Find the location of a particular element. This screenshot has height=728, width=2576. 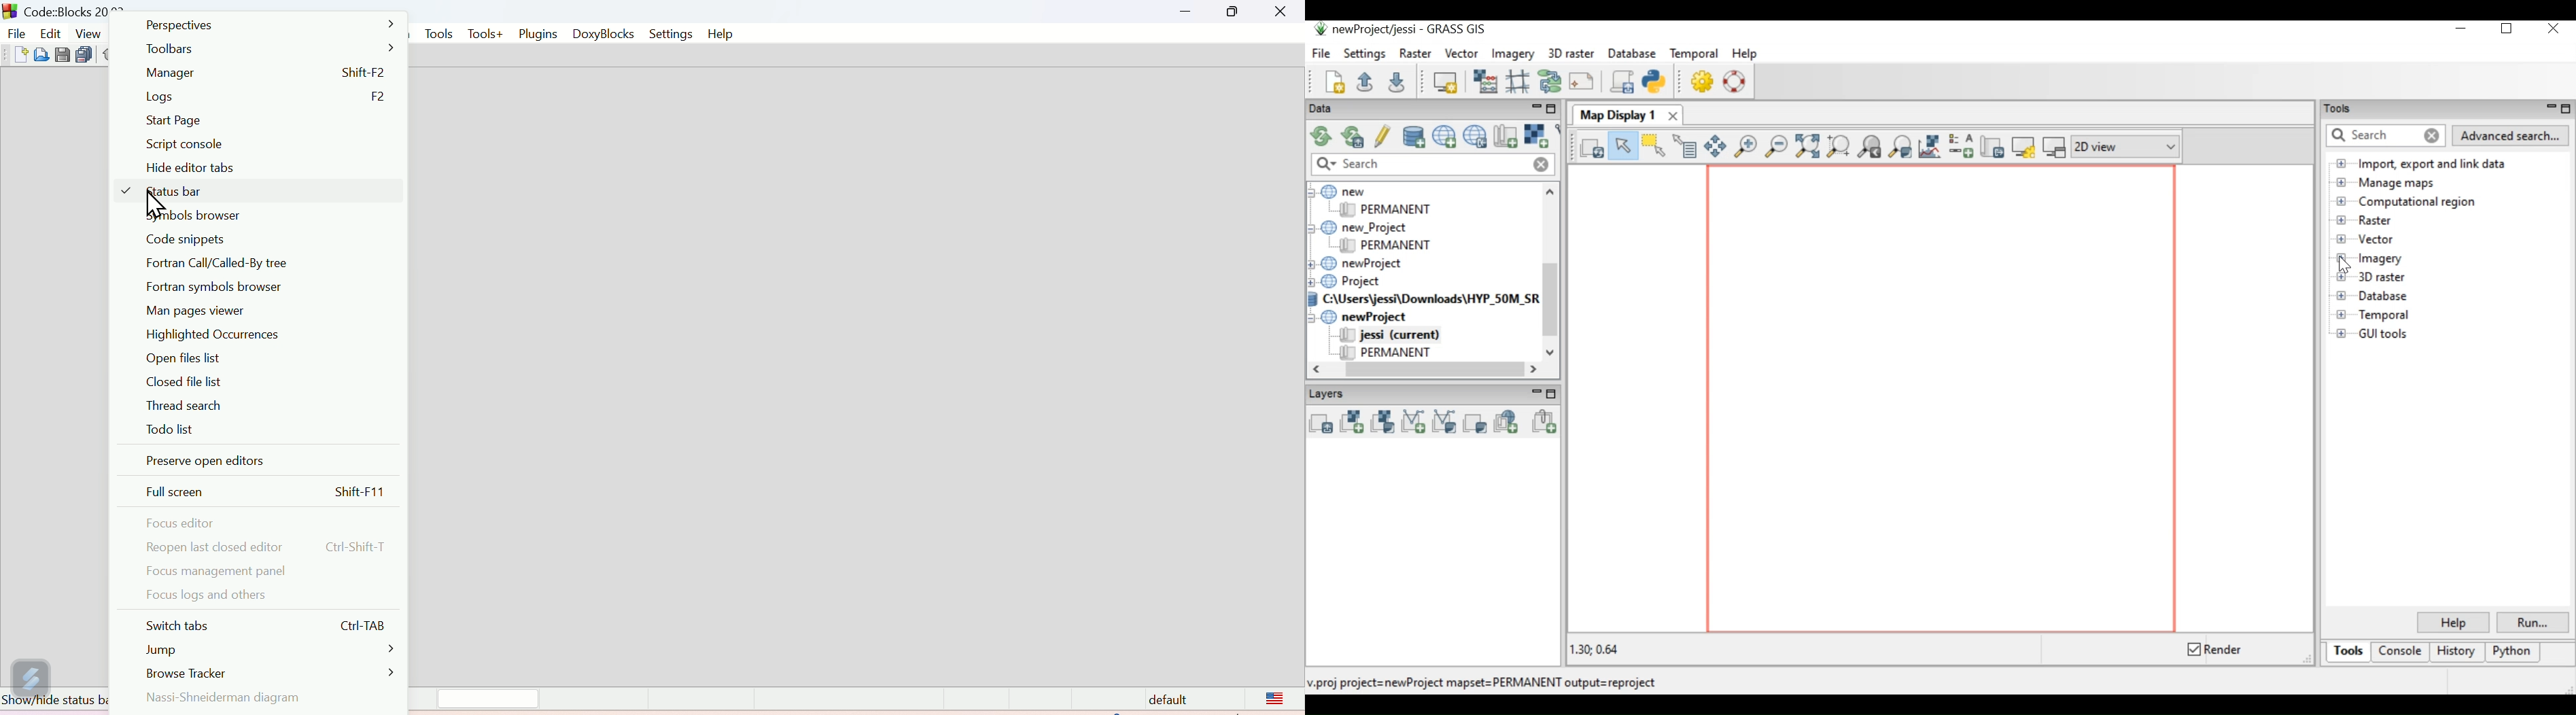

Cursor is located at coordinates (156, 205).